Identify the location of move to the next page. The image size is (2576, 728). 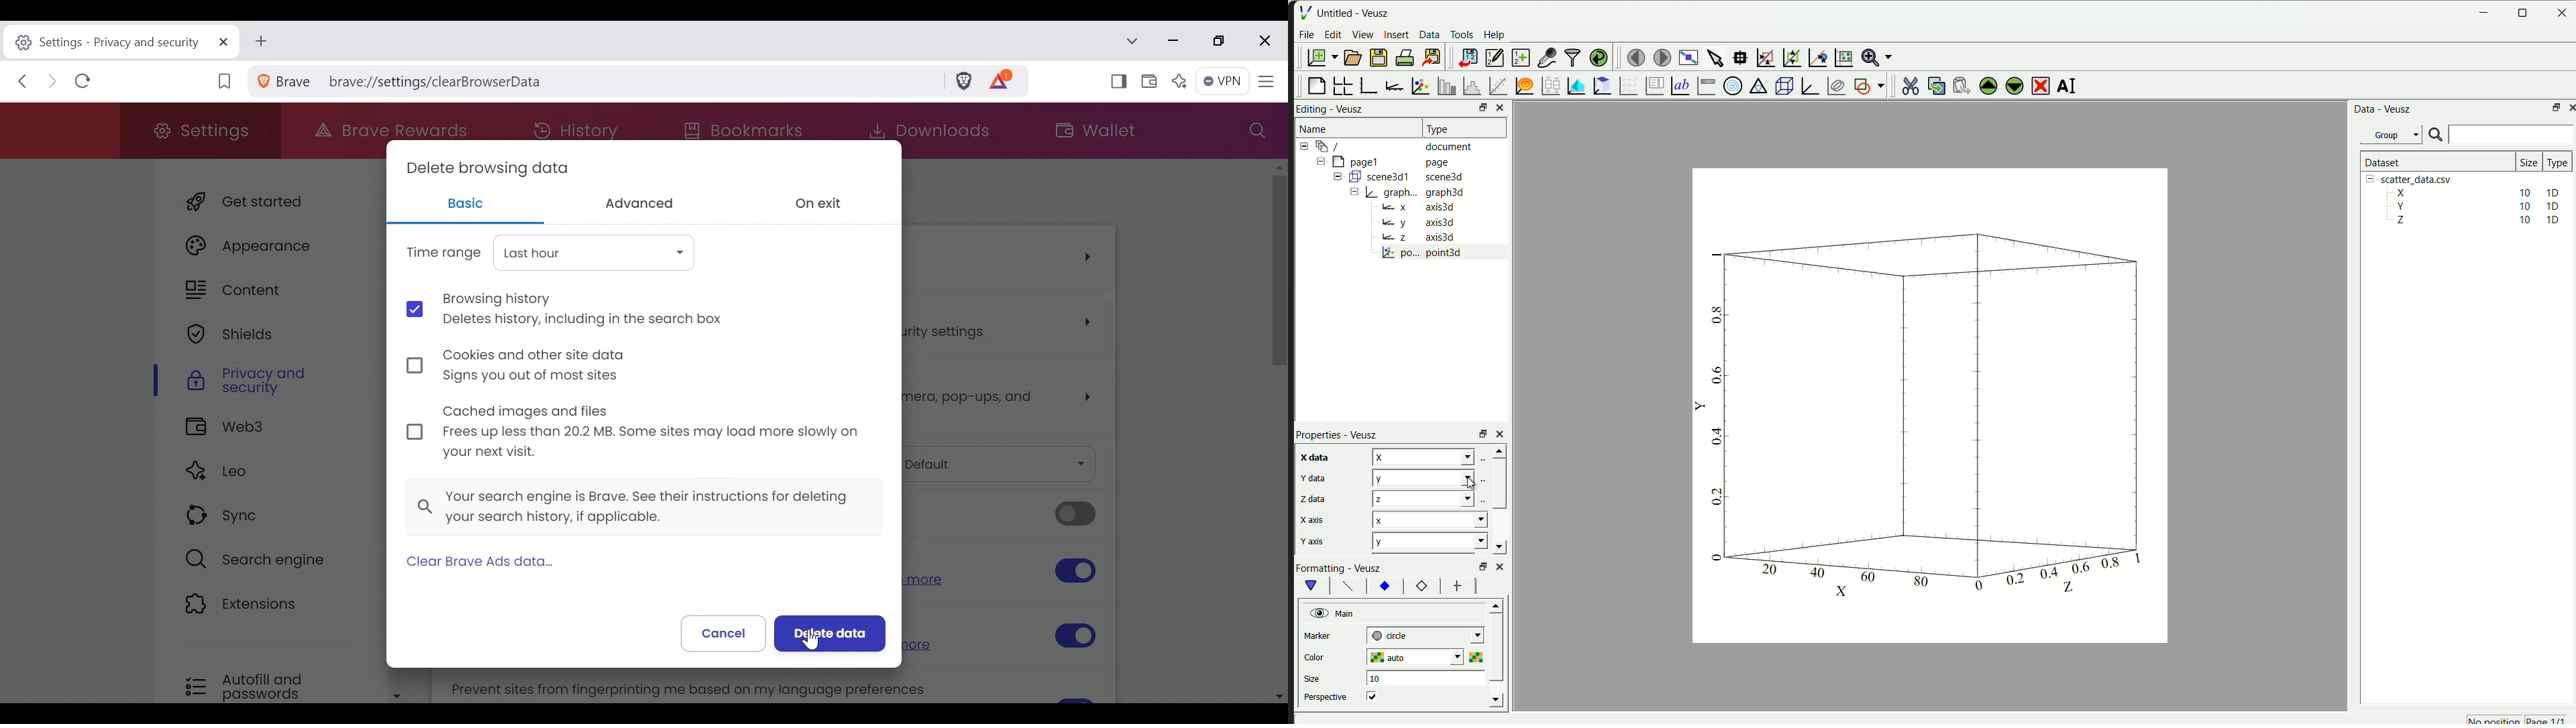
(1660, 56).